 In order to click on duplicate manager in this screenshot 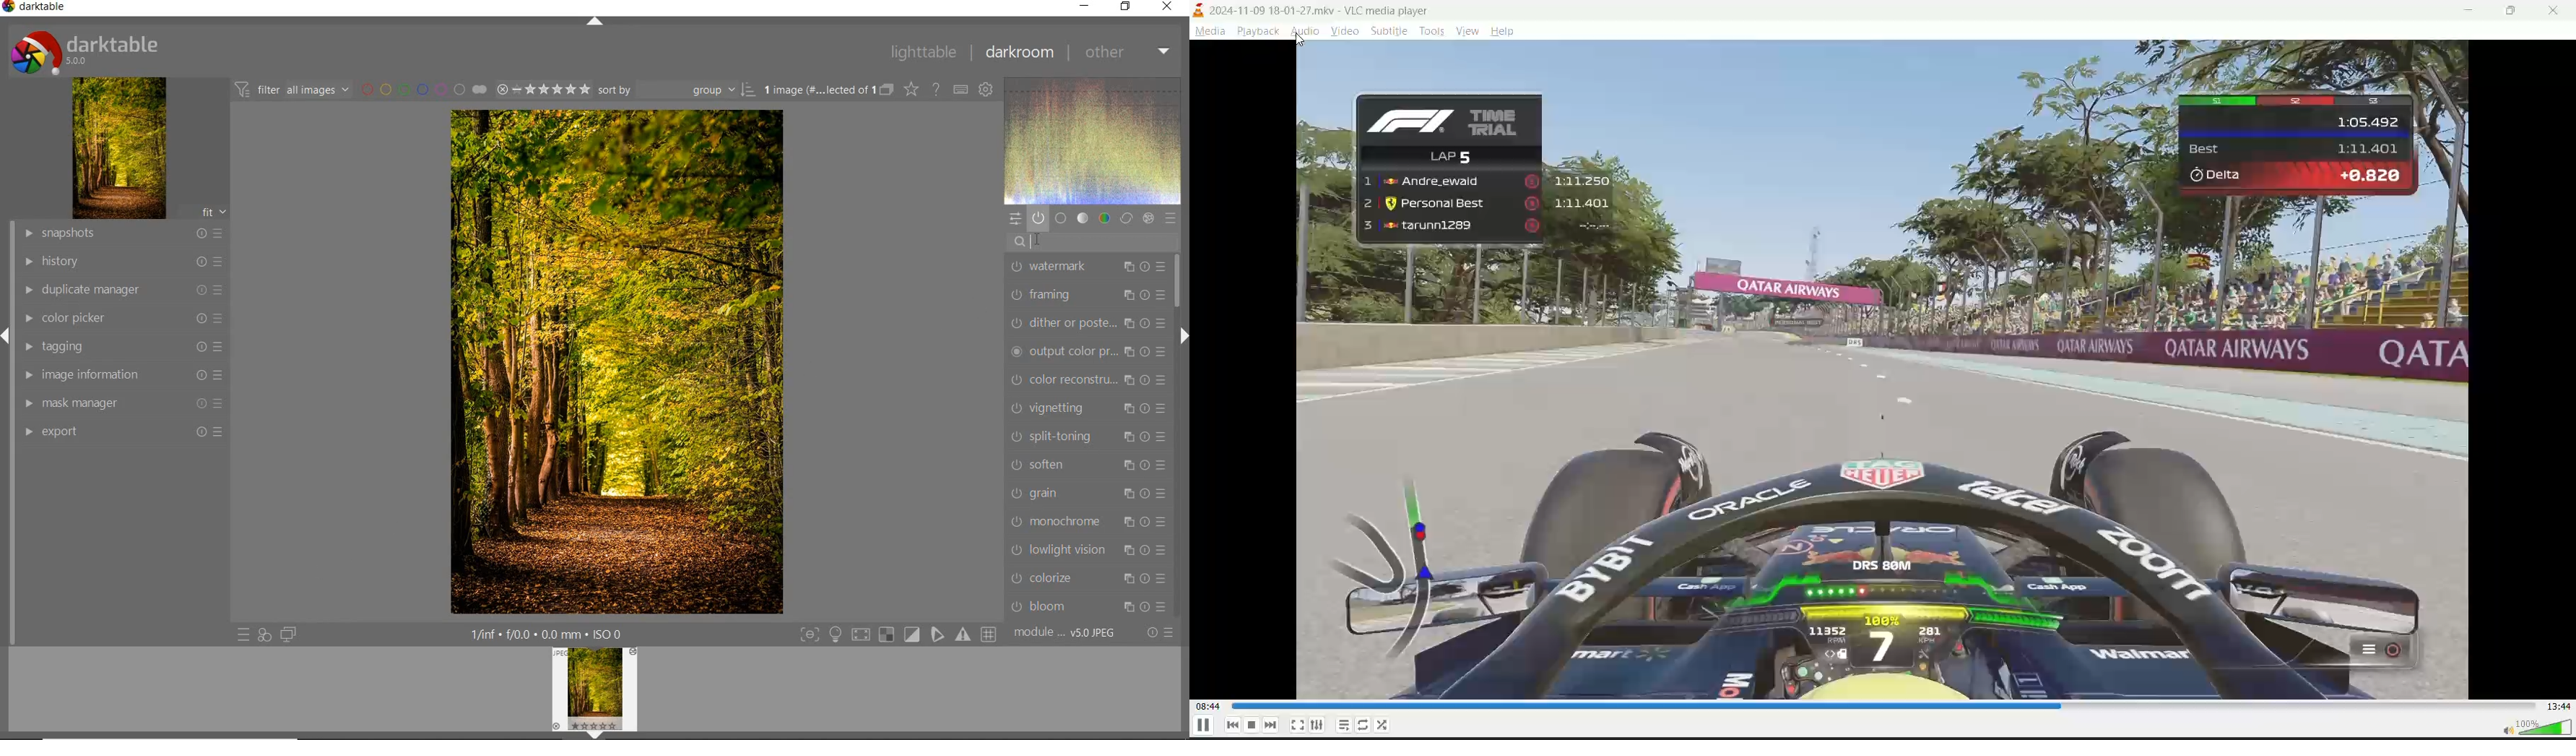, I will do `click(124, 290)`.